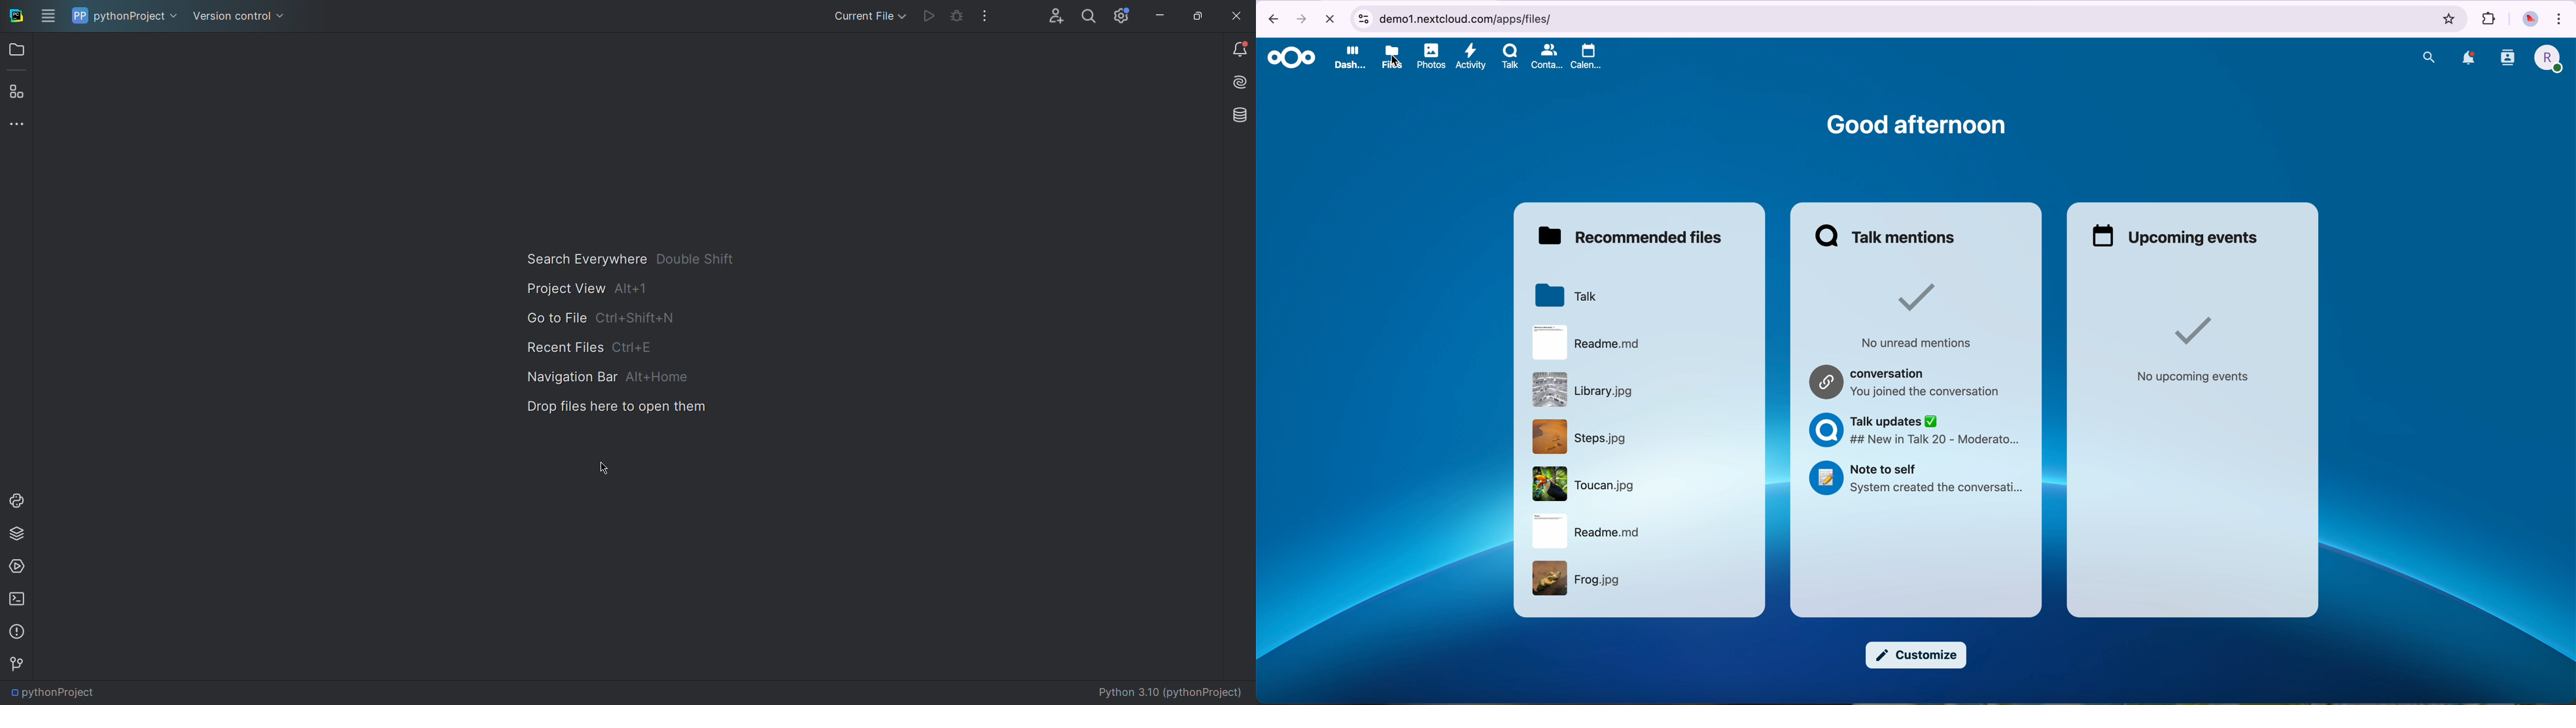  I want to click on search, so click(2430, 57).